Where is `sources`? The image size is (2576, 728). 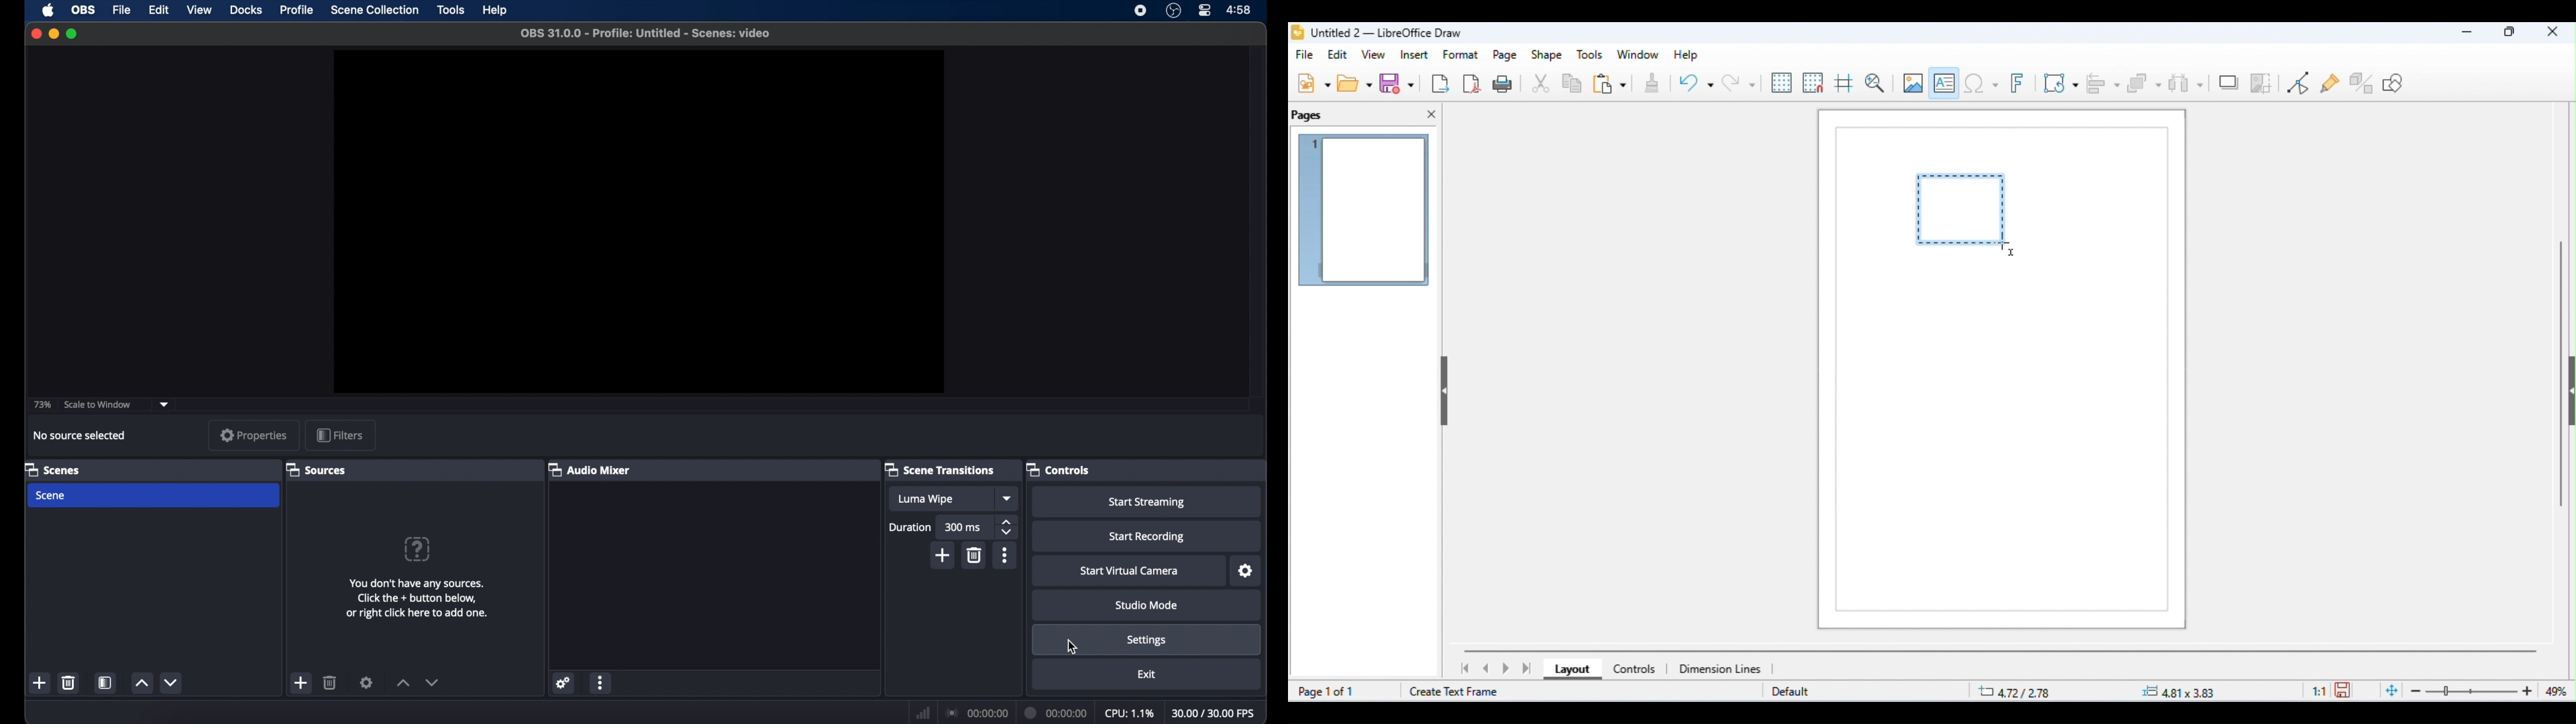
sources is located at coordinates (317, 471).